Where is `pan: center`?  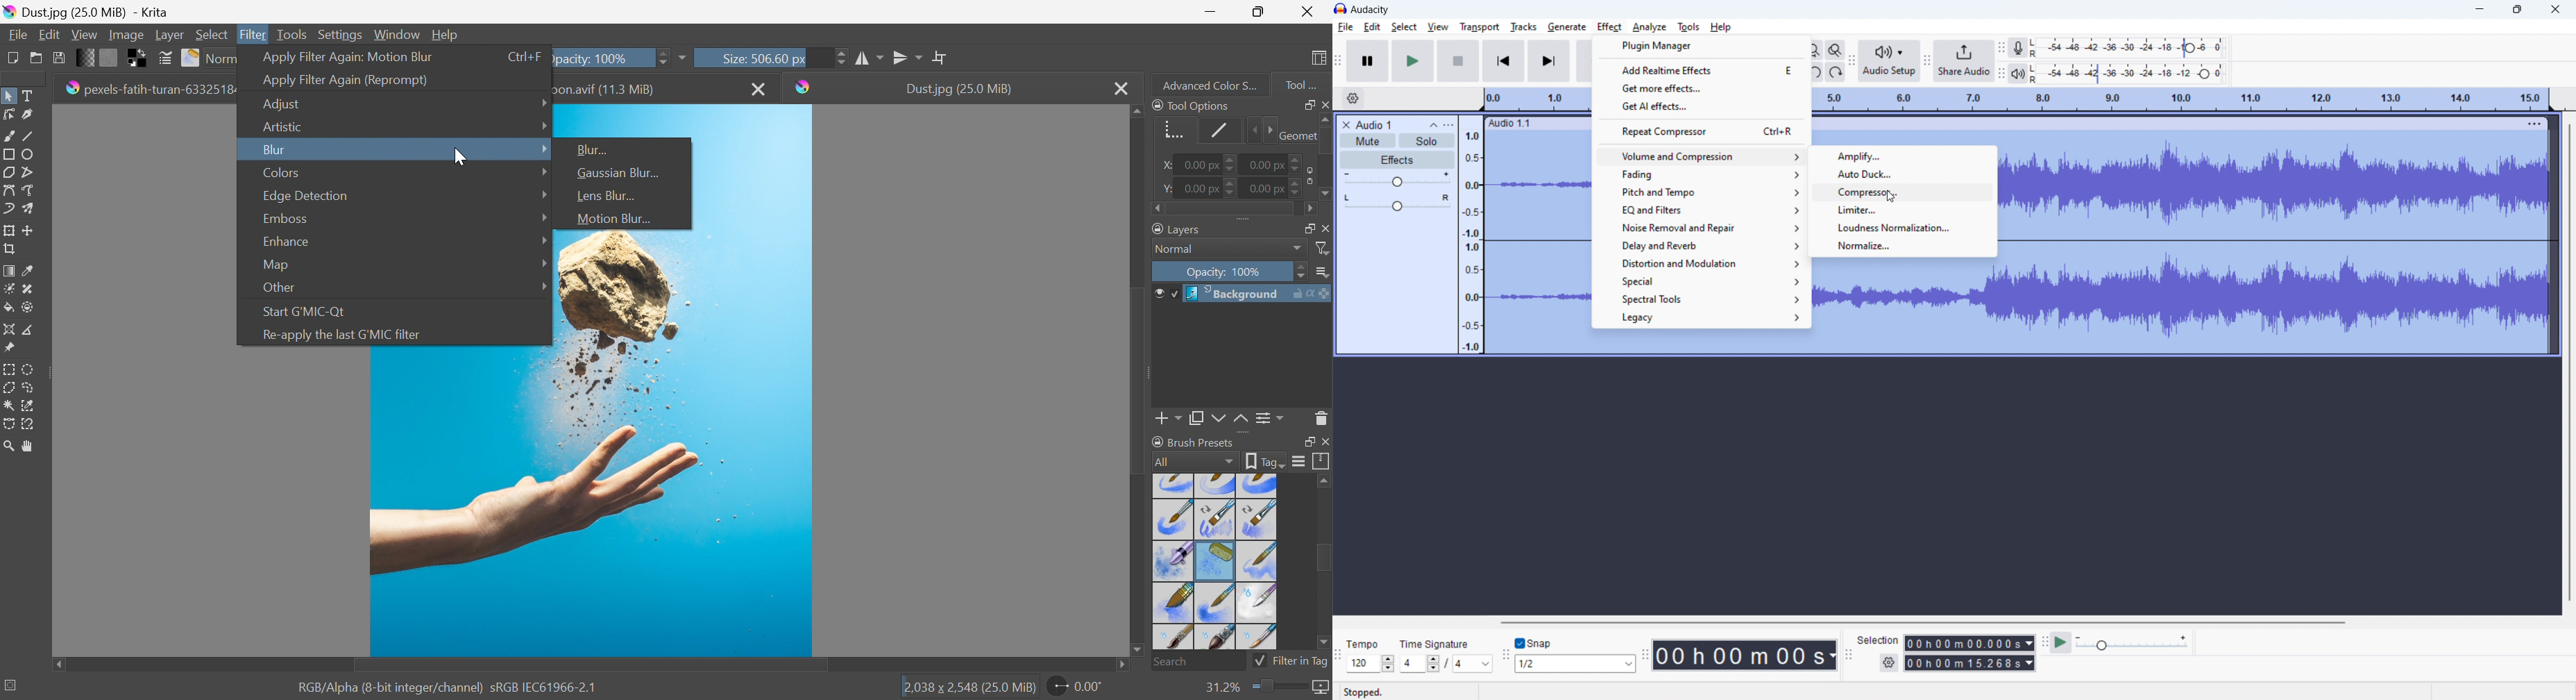 pan: center is located at coordinates (1397, 202).